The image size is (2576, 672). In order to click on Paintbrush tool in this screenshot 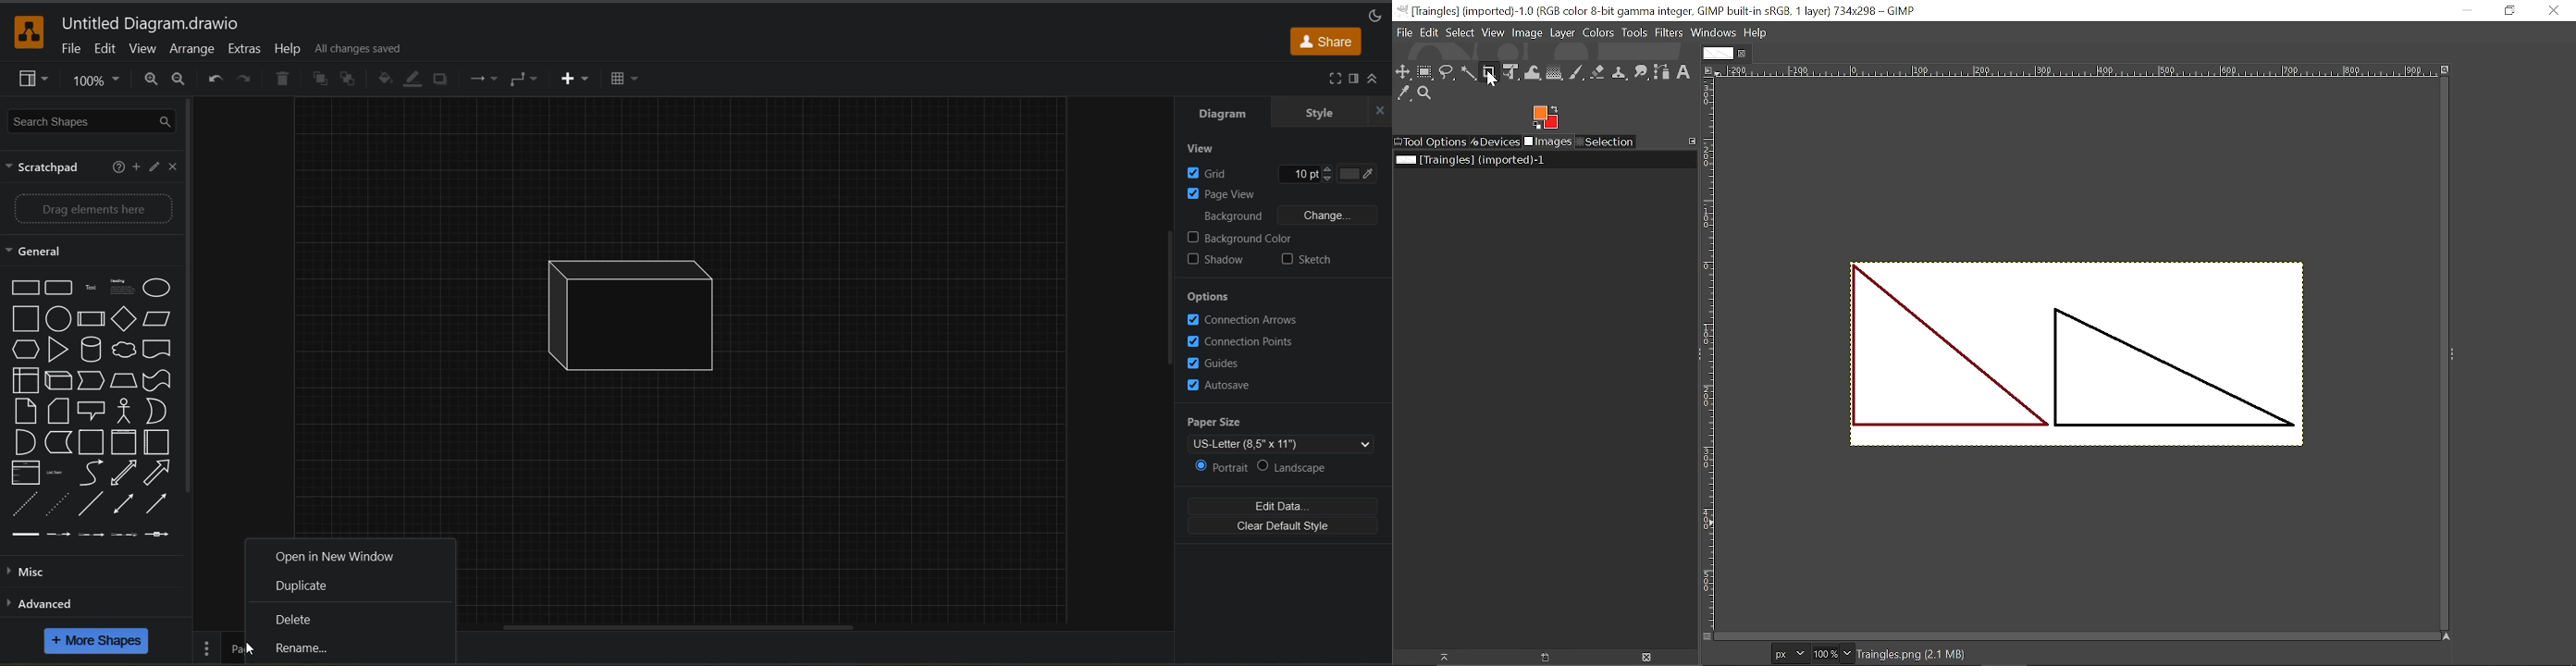, I will do `click(1576, 73)`.